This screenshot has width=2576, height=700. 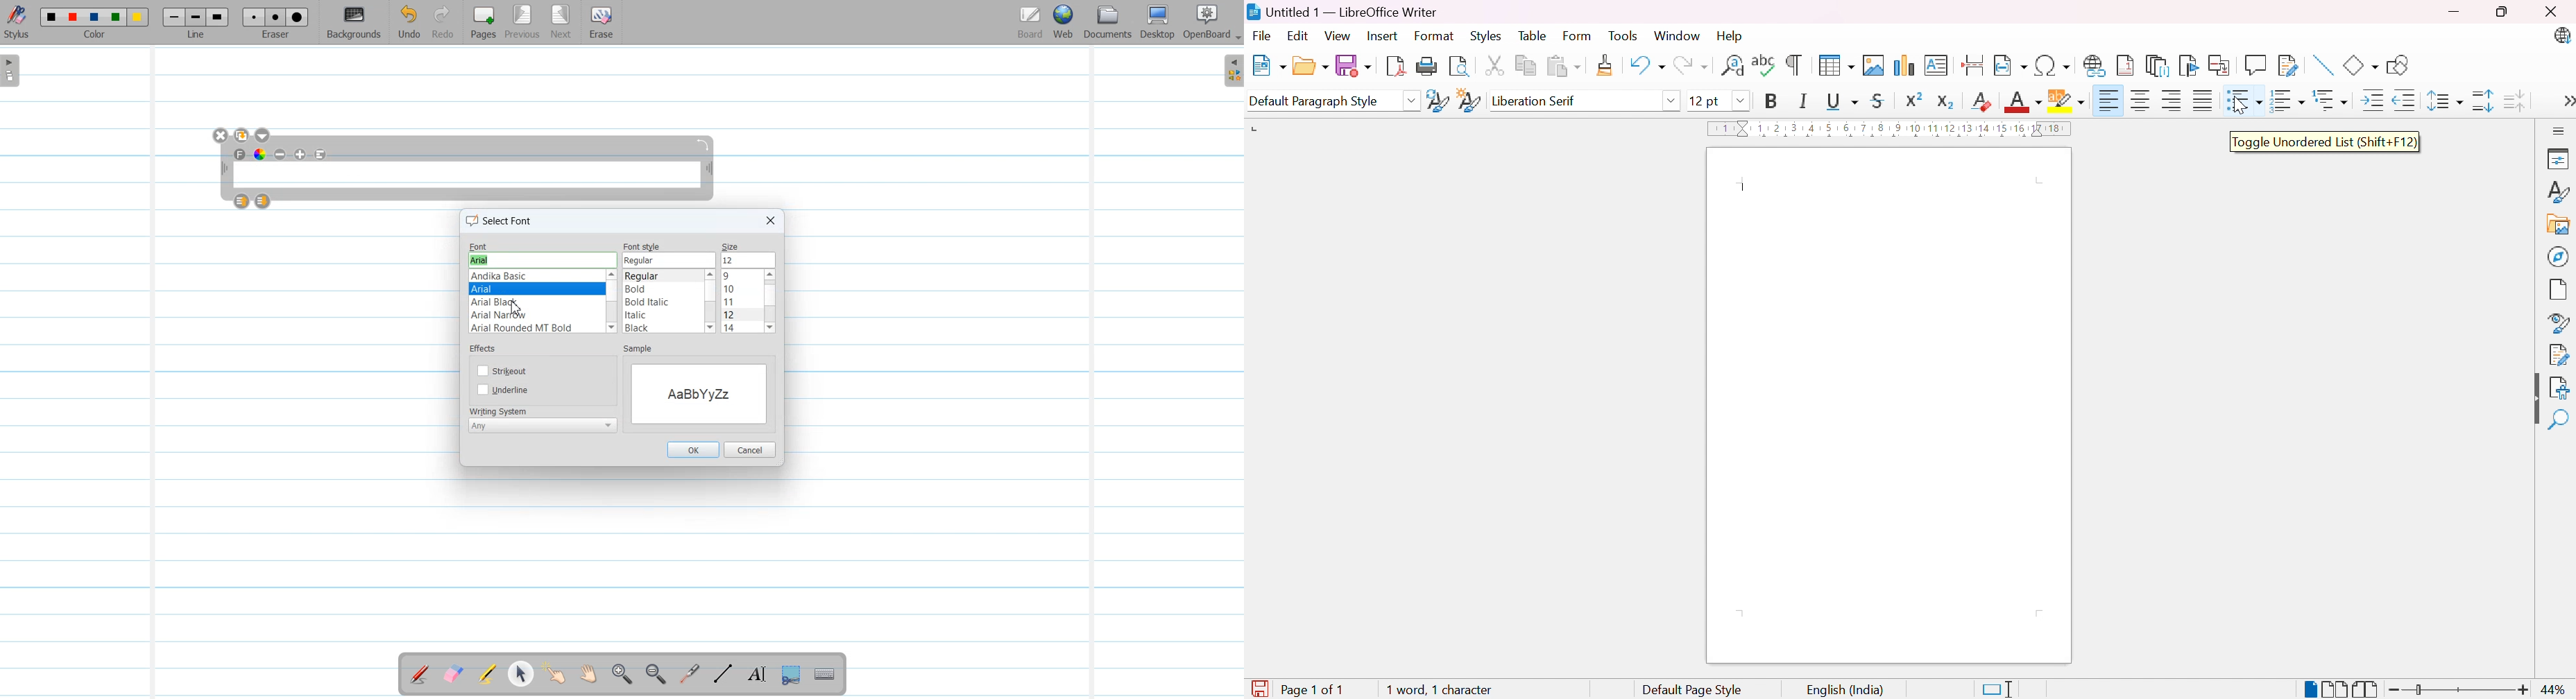 What do you see at coordinates (2052, 66) in the screenshot?
I see `Insert special characters` at bounding box center [2052, 66].